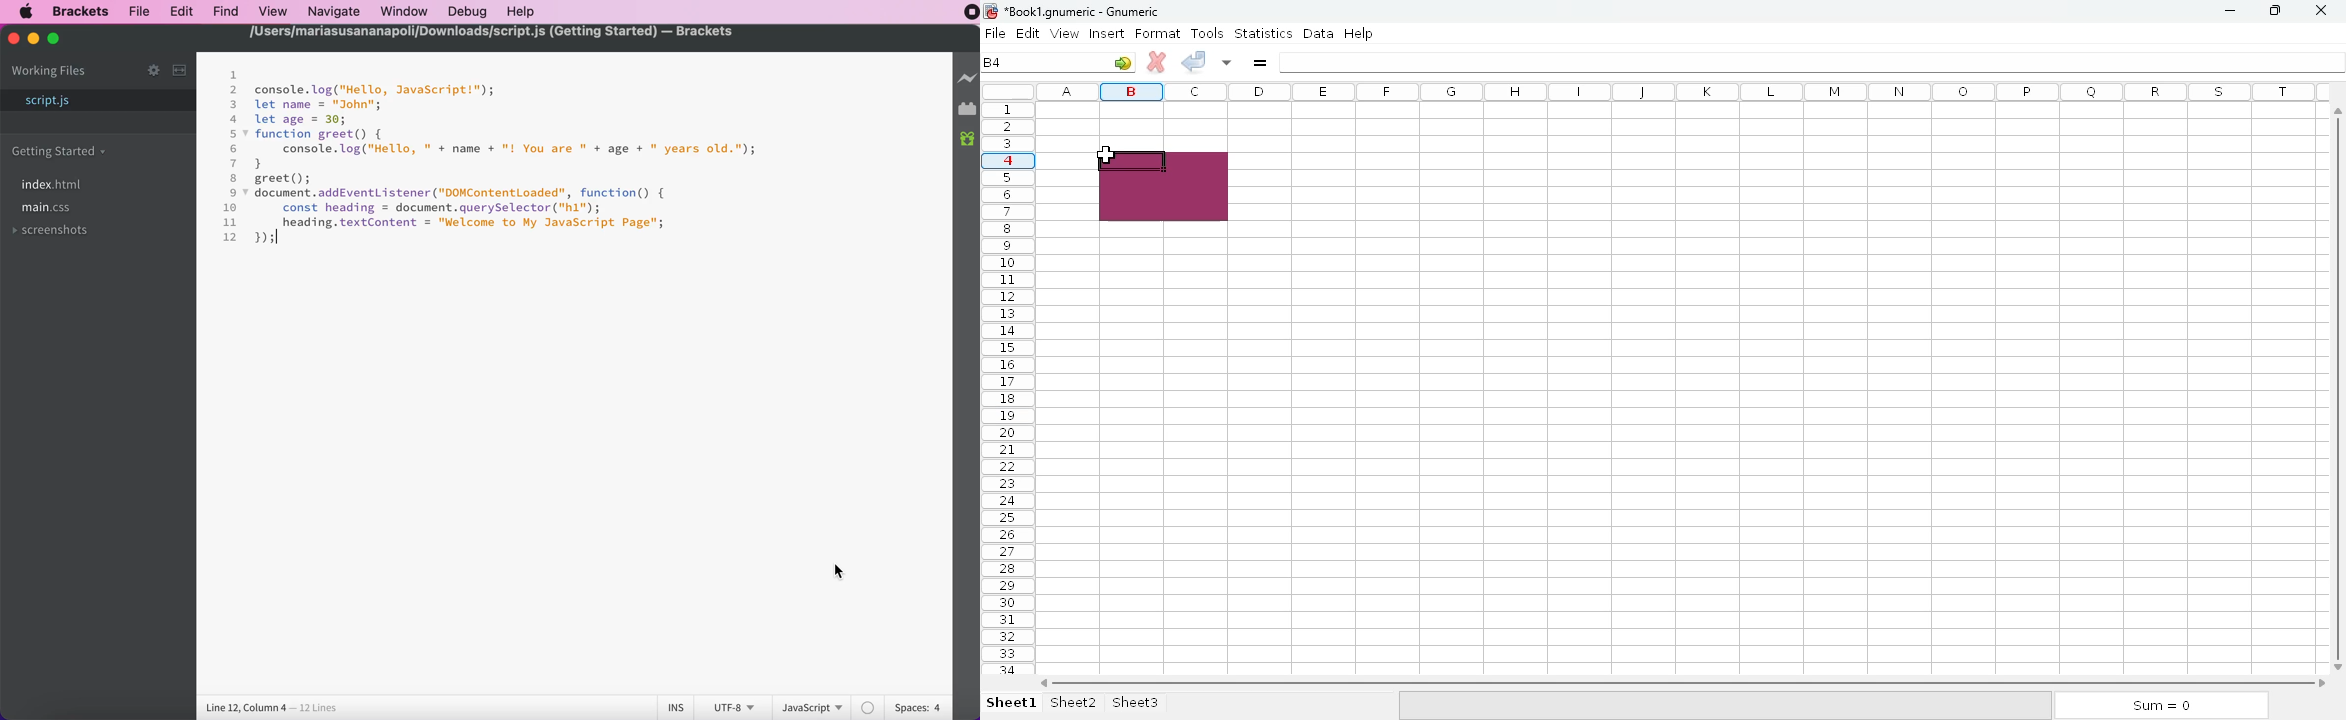  I want to click on 10, so click(230, 207).